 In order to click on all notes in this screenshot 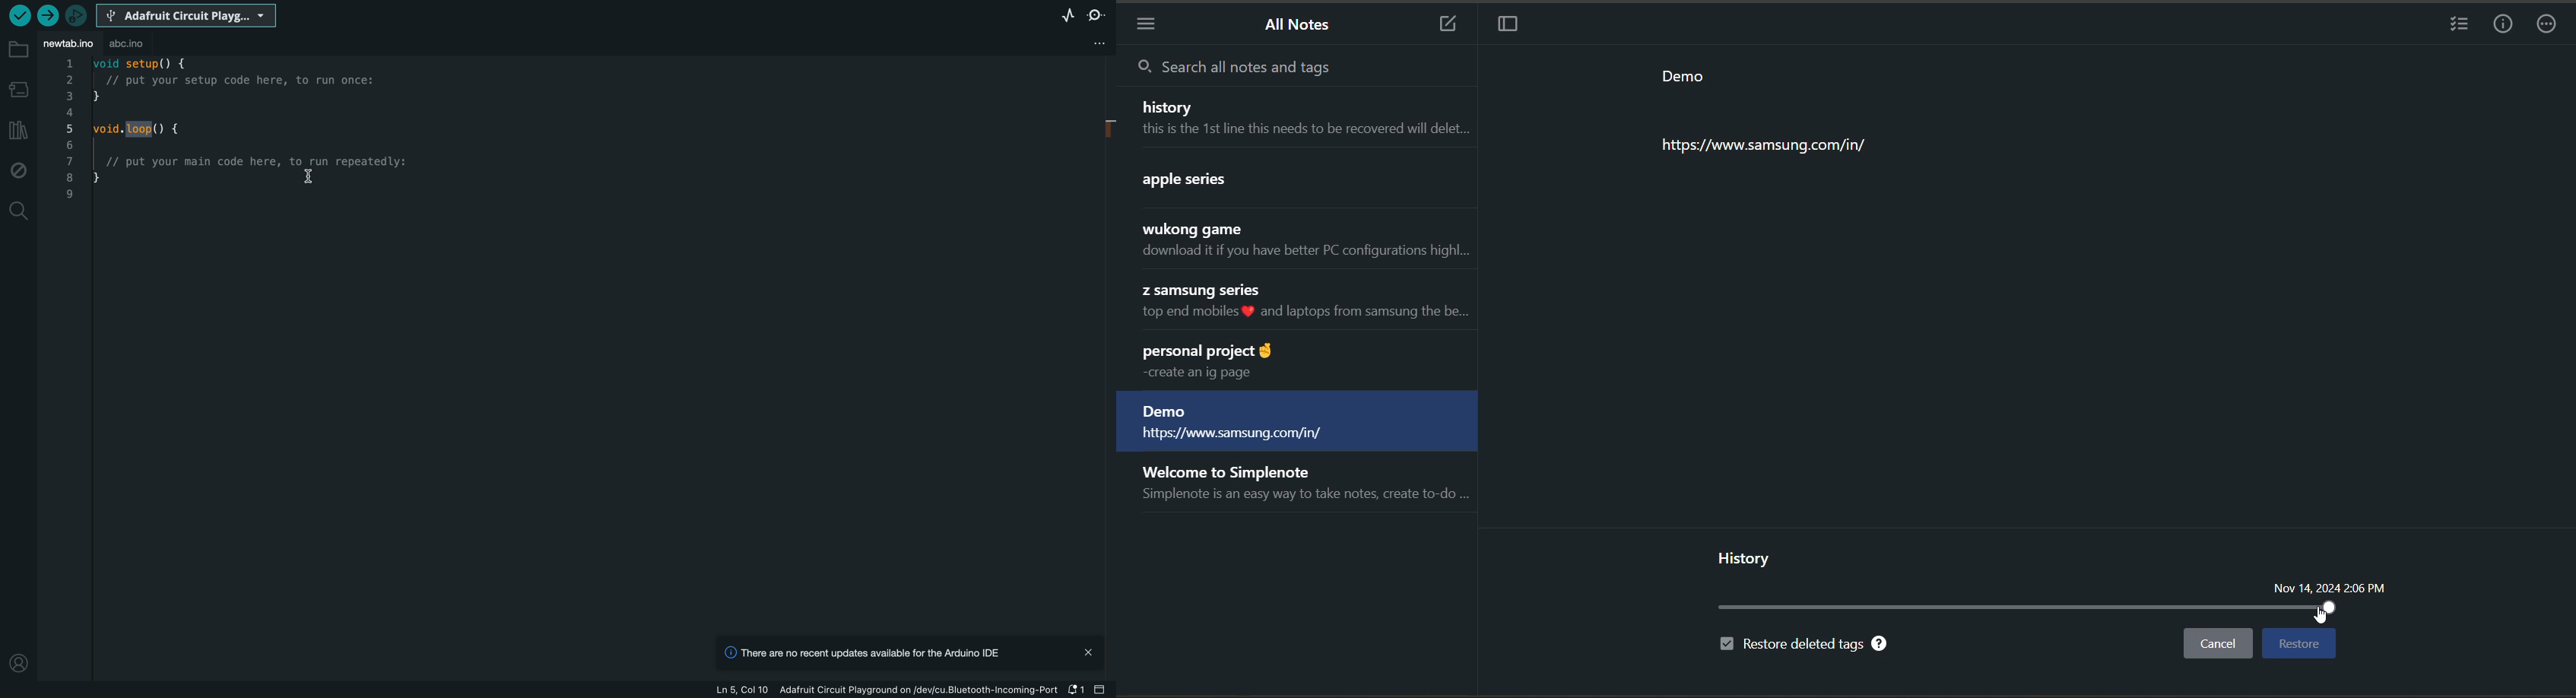, I will do `click(1302, 26)`.